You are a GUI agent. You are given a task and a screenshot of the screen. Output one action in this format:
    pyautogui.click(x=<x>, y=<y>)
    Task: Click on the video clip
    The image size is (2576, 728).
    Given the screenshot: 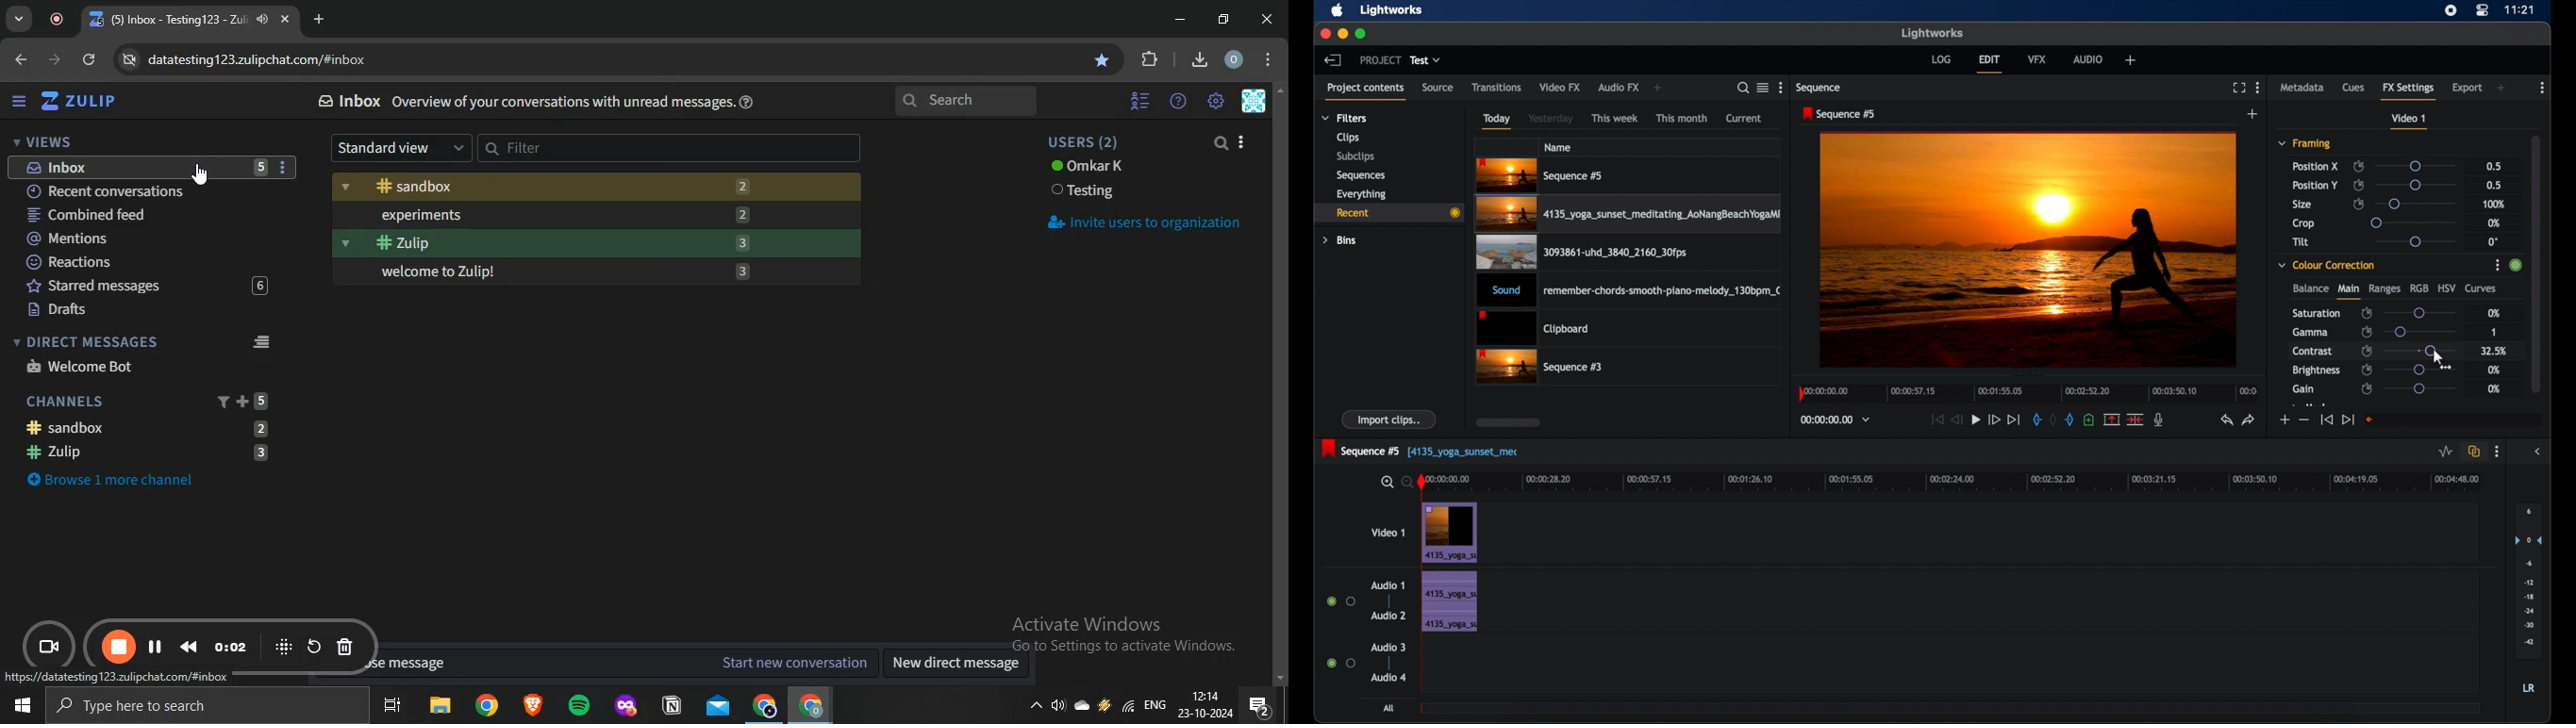 What is the action you would take?
    pyautogui.click(x=1451, y=533)
    